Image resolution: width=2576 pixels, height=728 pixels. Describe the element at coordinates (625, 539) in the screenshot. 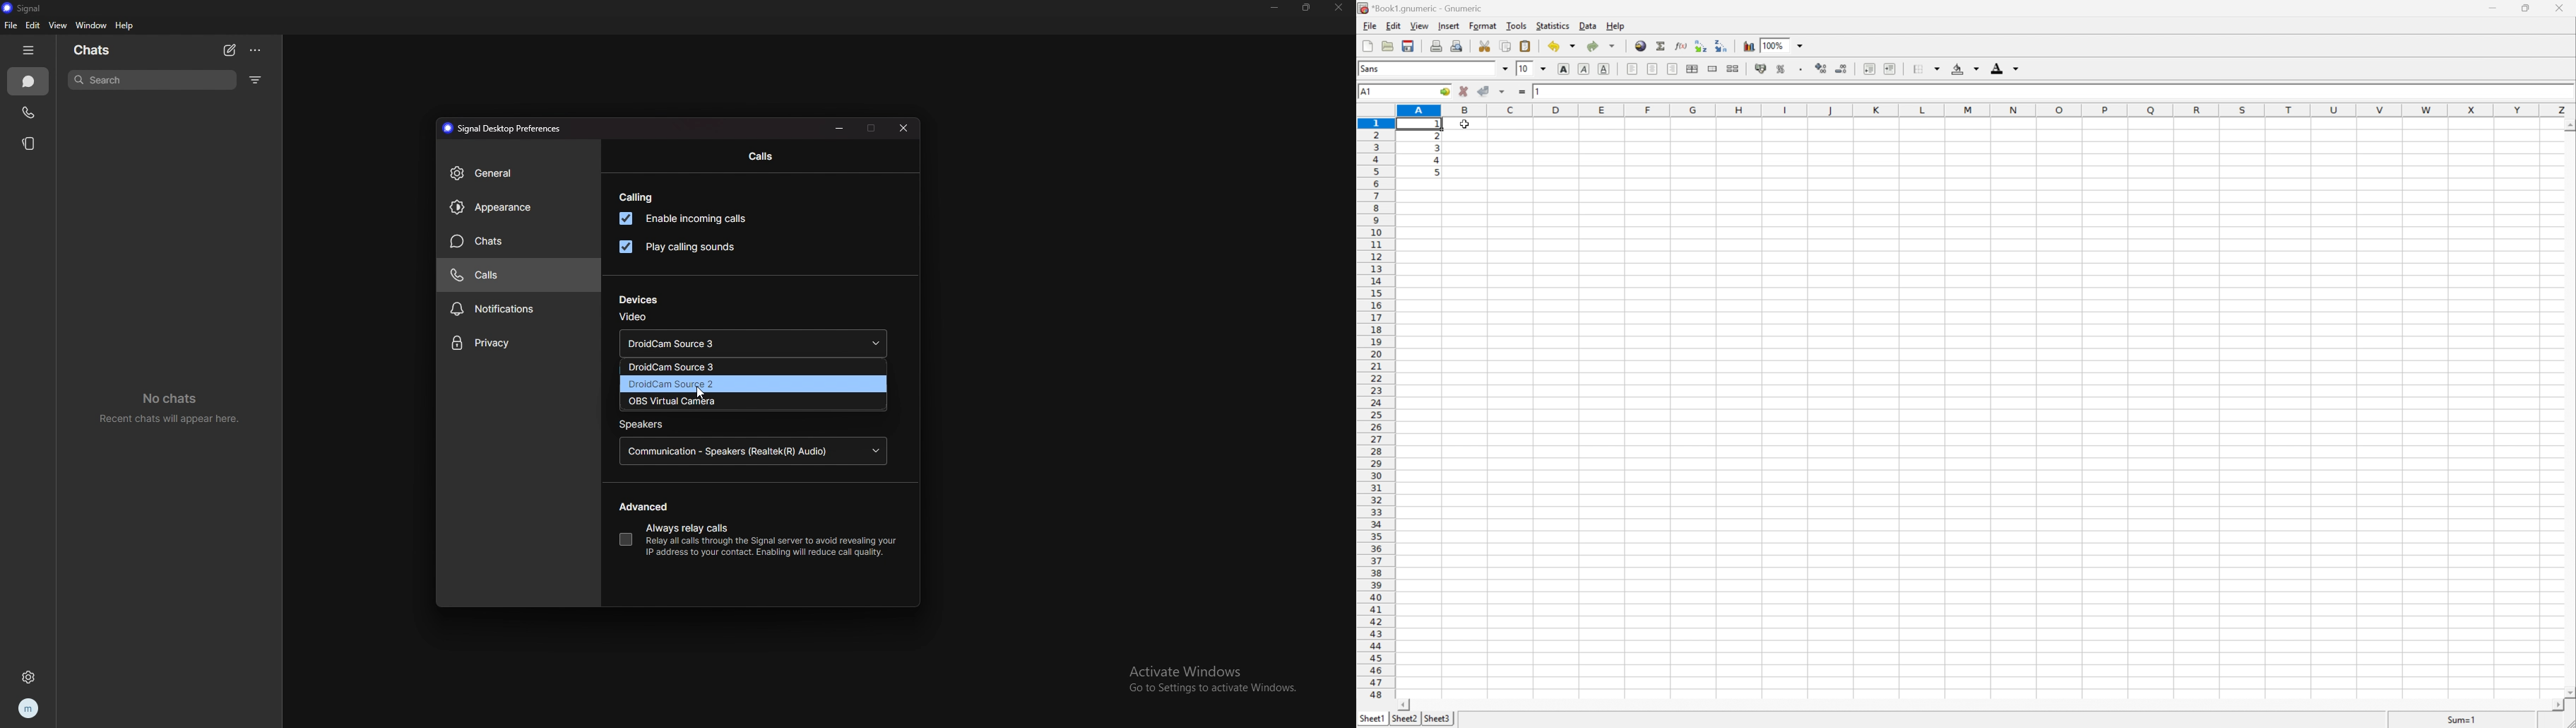

I see `always relay calls` at that location.